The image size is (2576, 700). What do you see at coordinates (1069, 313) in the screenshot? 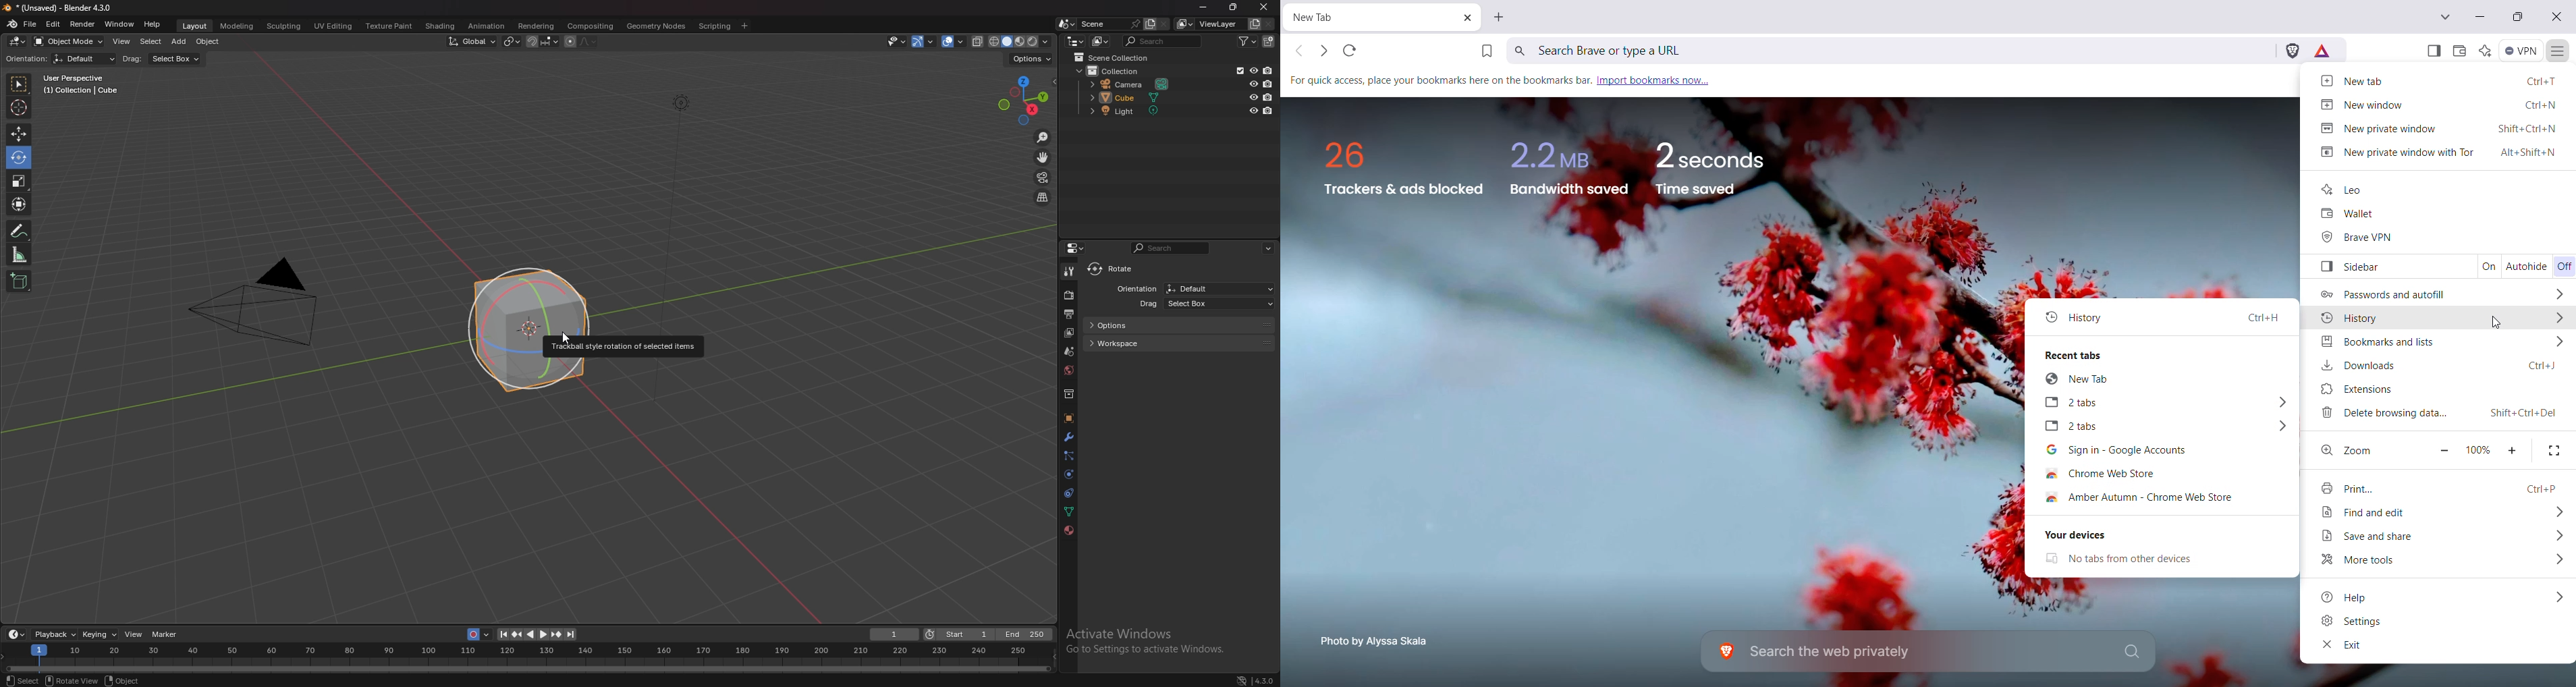
I see `output` at bounding box center [1069, 313].